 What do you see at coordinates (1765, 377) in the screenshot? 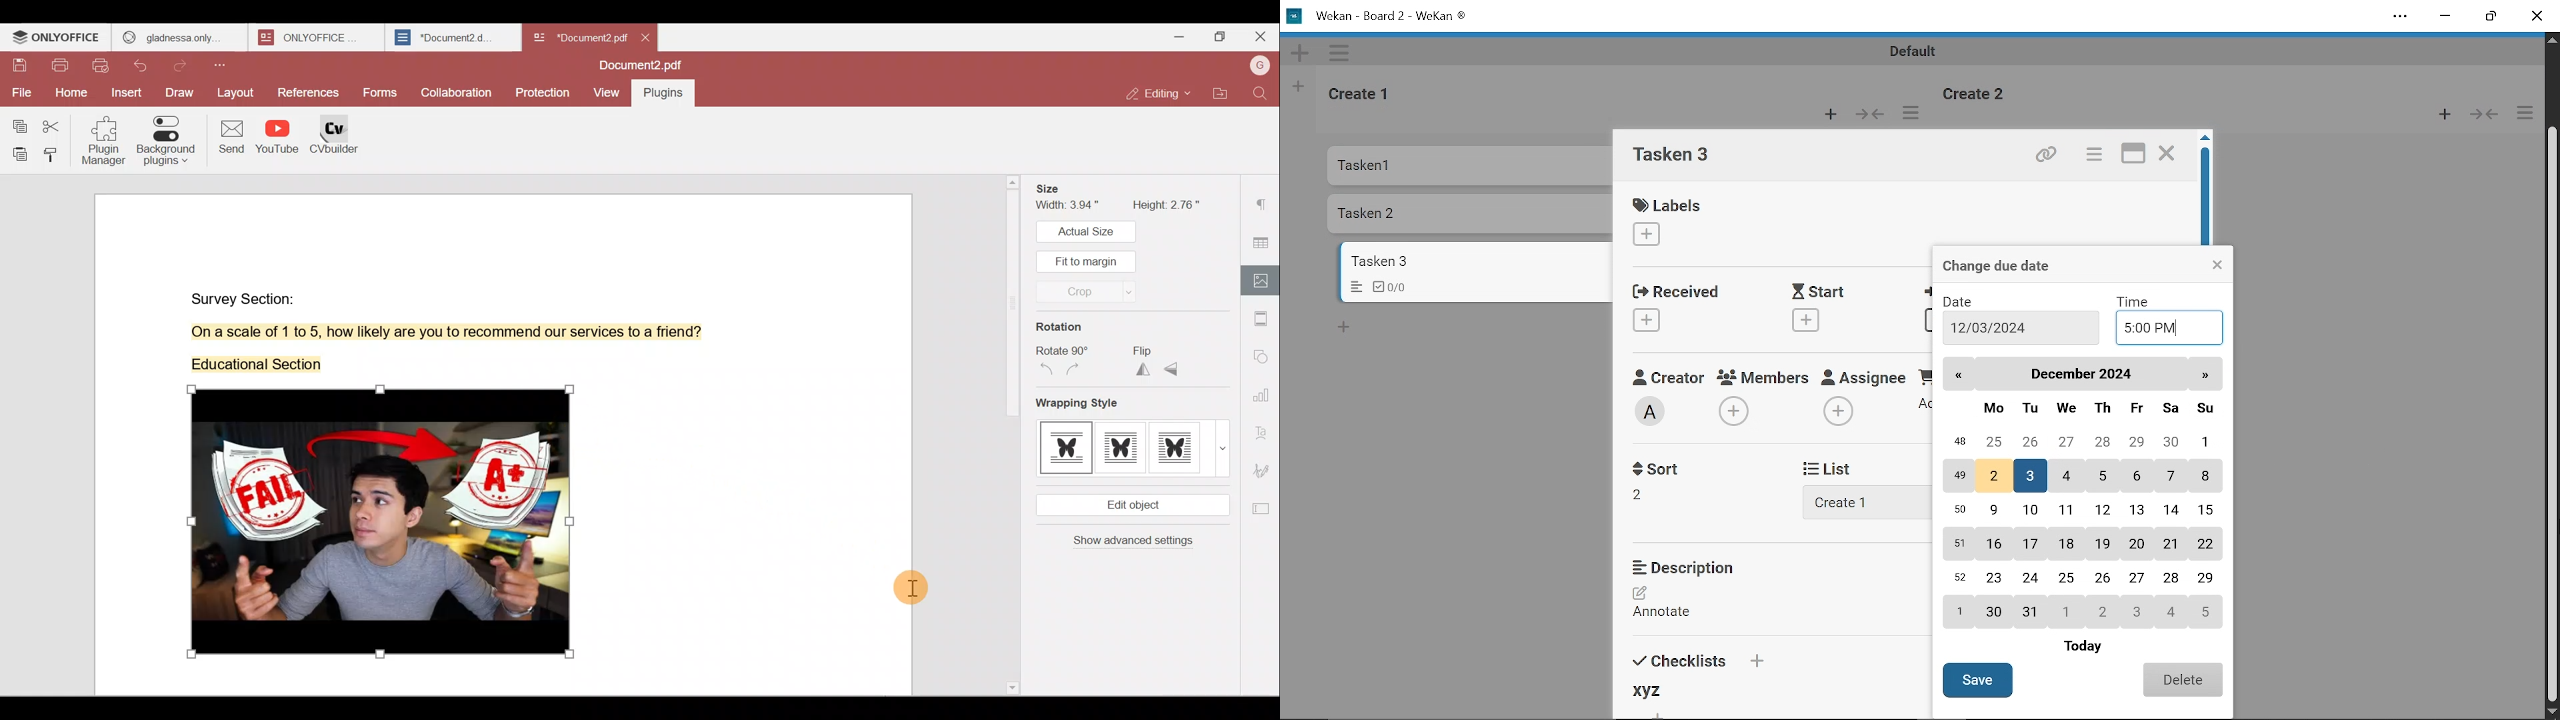
I see `Memebers` at bounding box center [1765, 377].